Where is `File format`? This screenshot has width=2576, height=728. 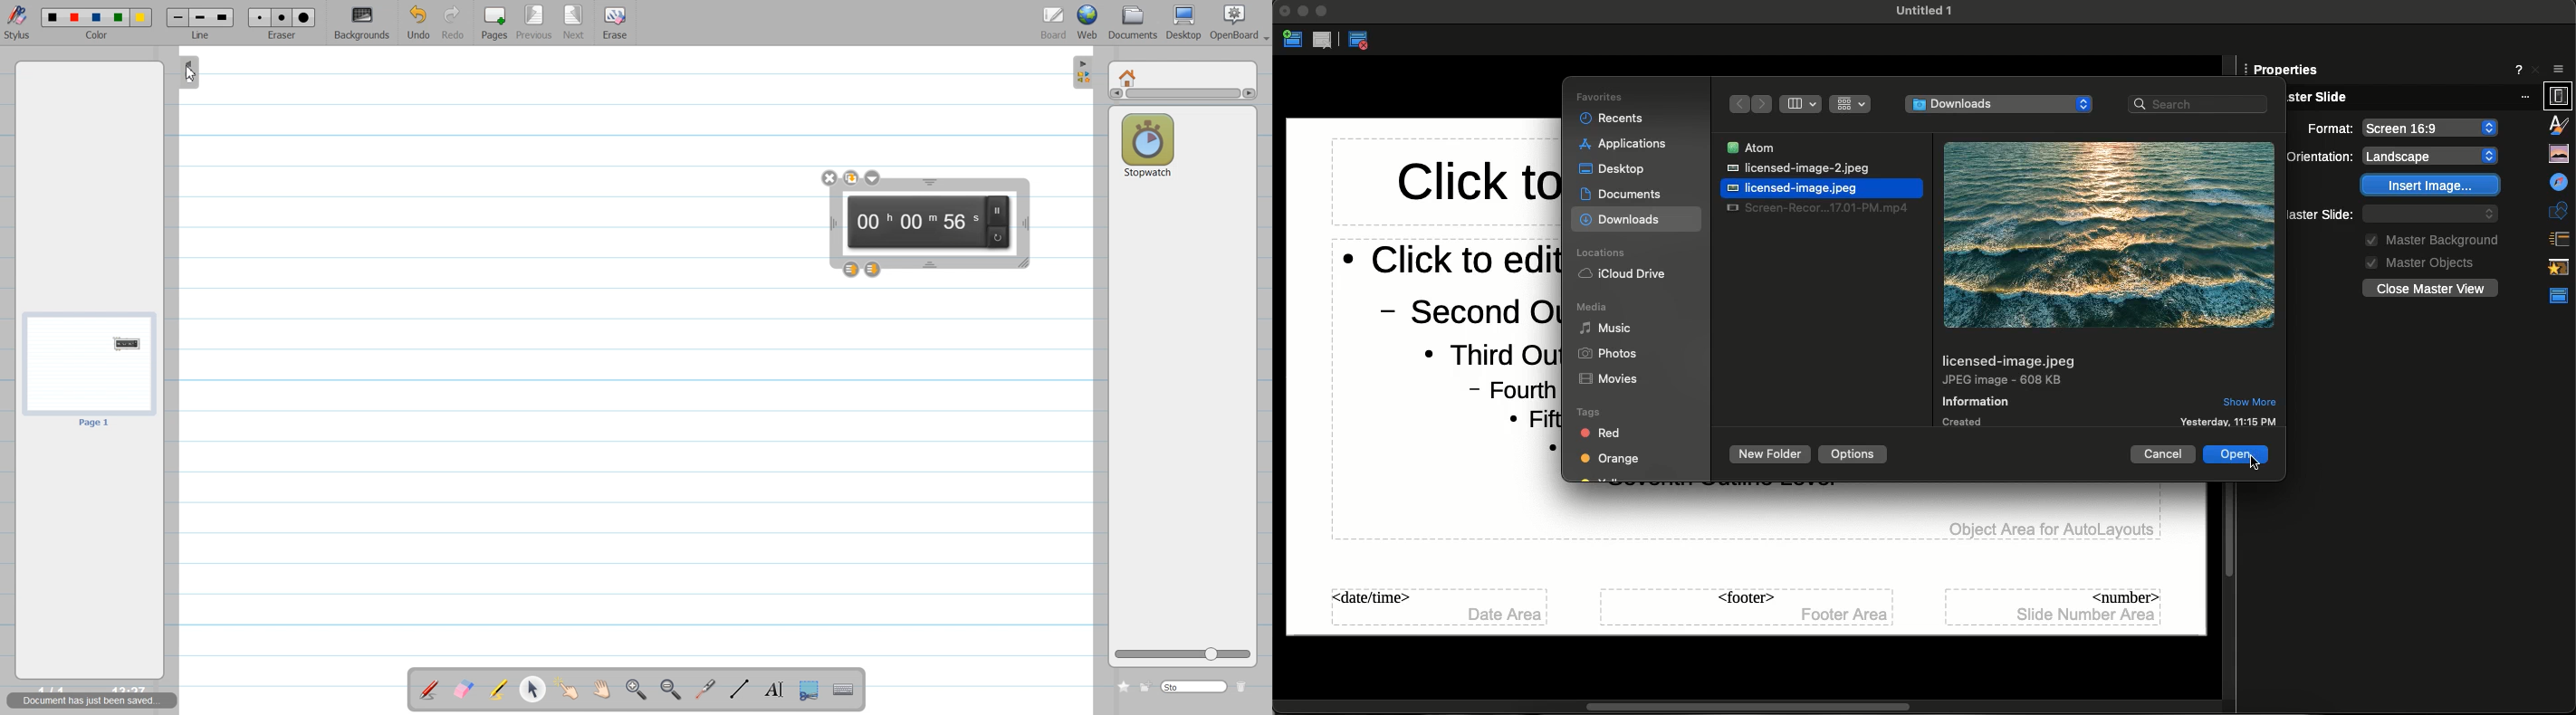 File format is located at coordinates (2004, 383).